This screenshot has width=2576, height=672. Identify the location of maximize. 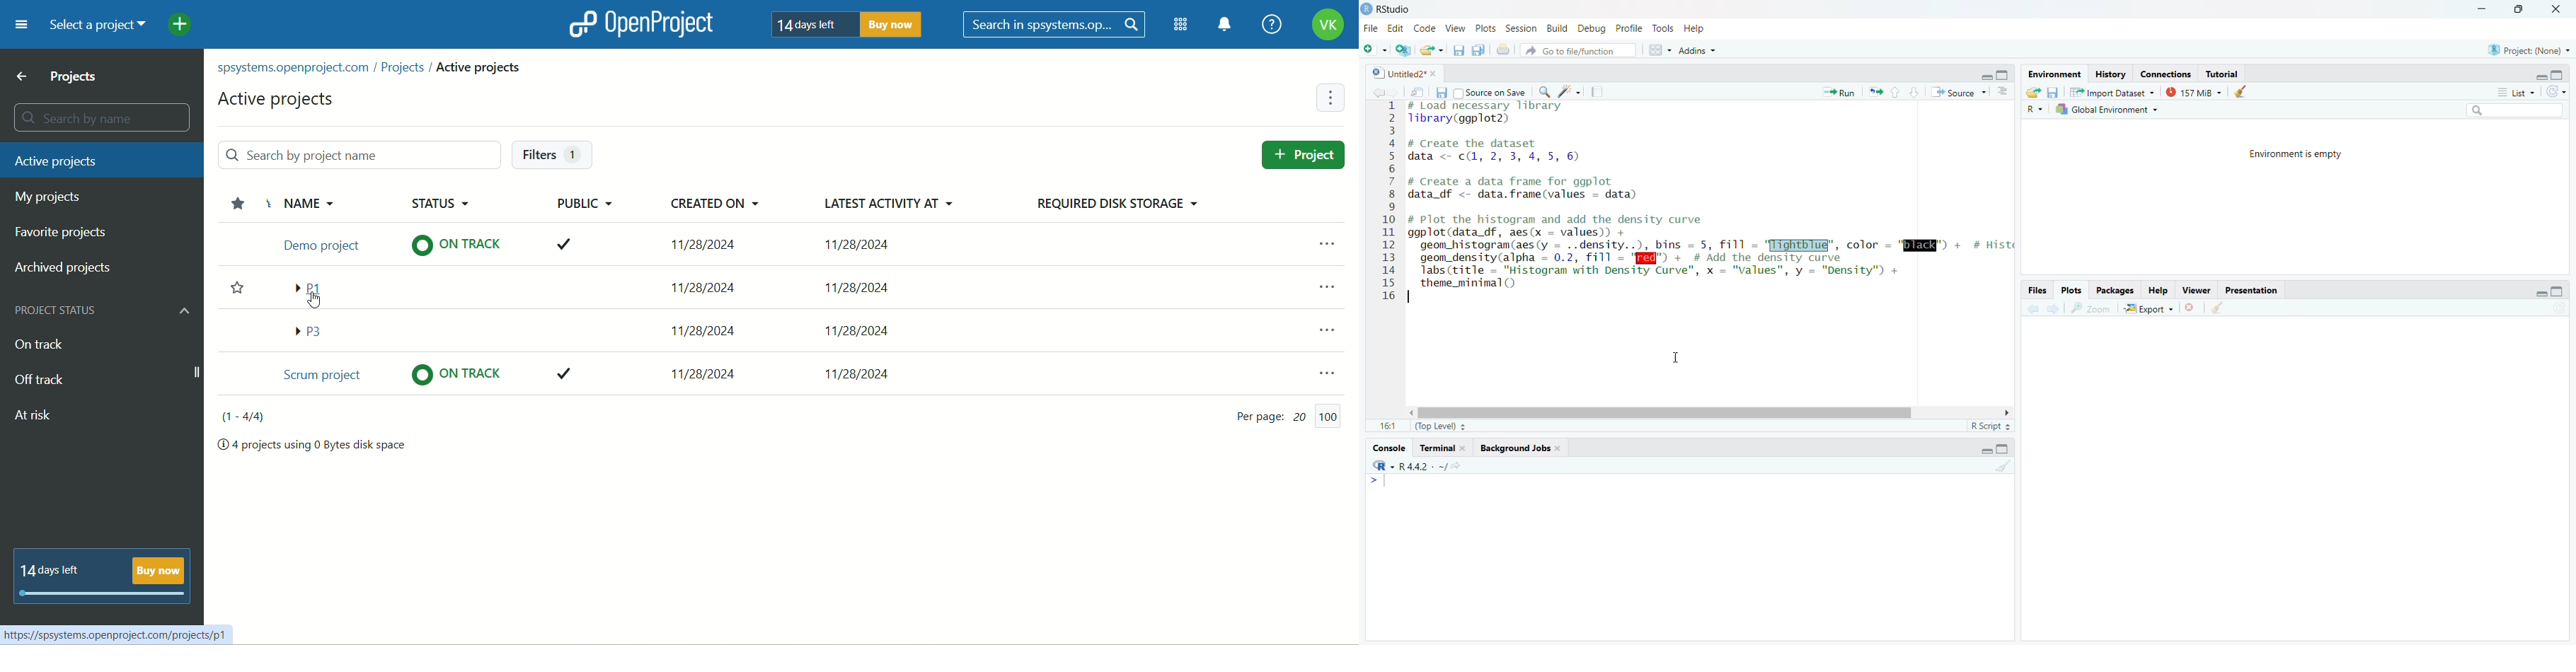
(2520, 10).